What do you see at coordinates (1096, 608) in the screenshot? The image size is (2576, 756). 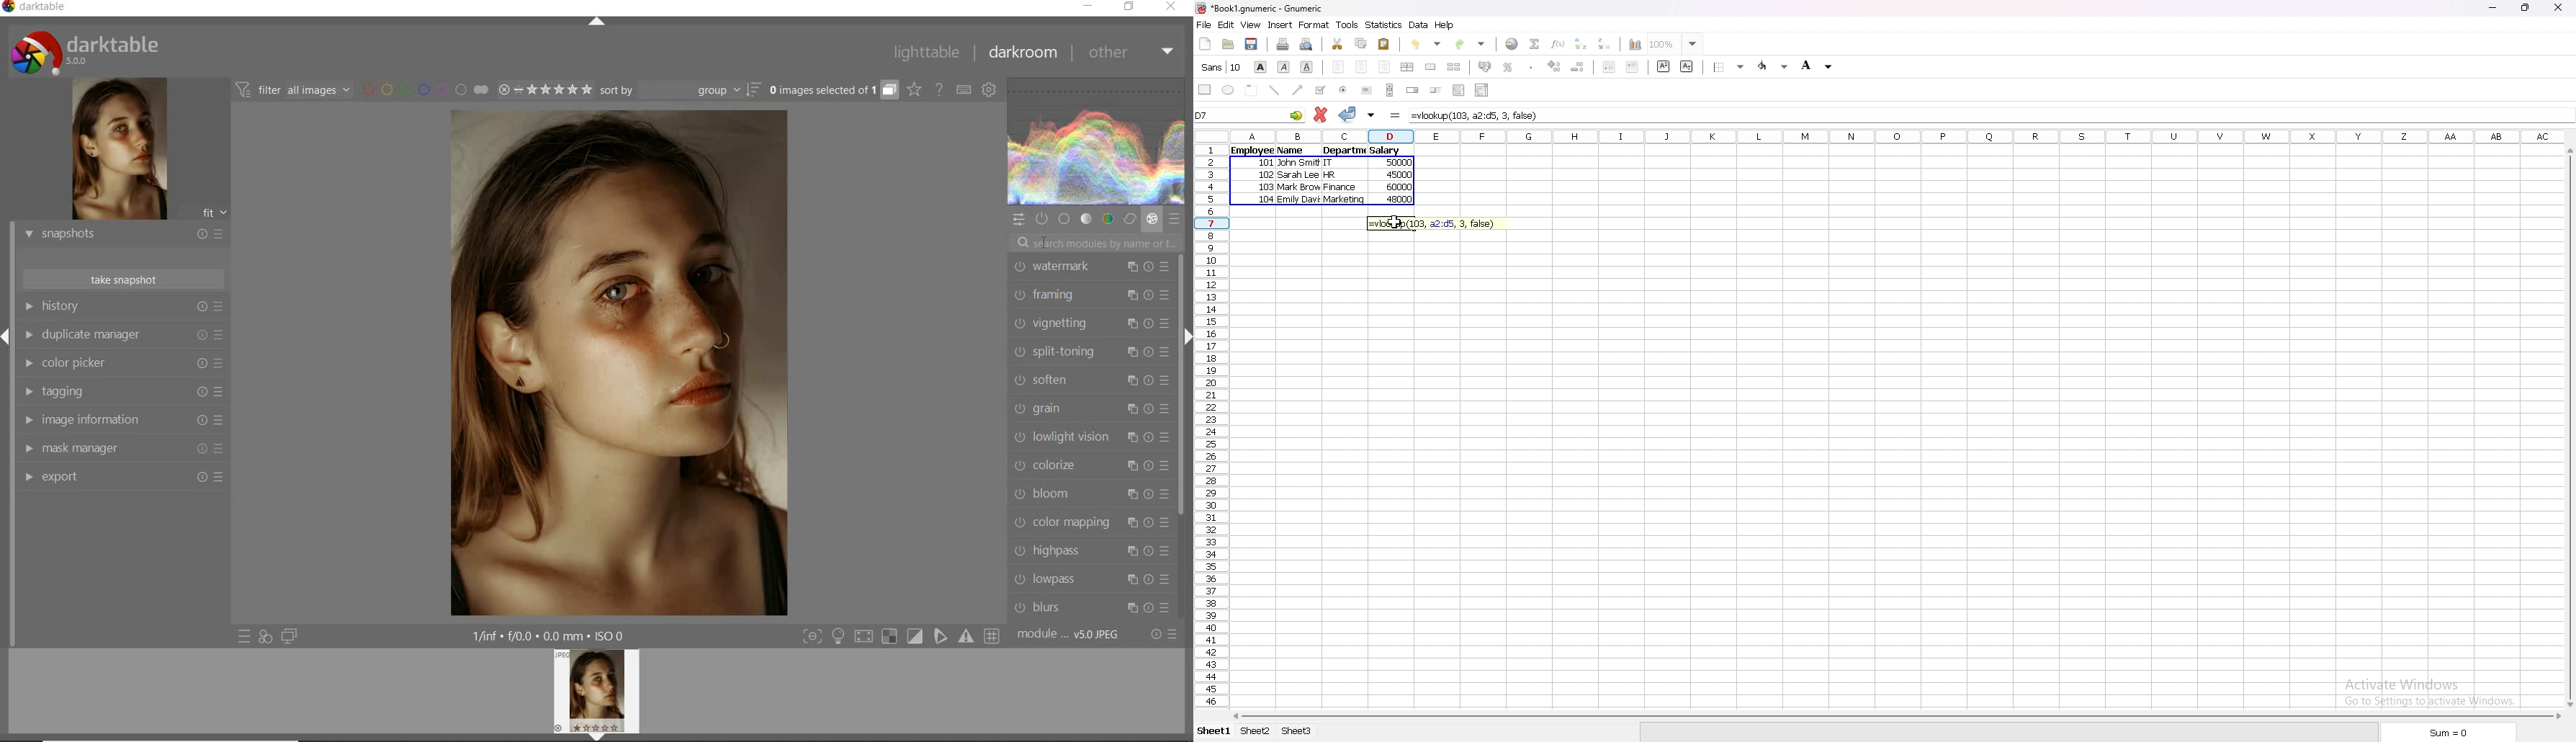 I see `blurs` at bounding box center [1096, 608].